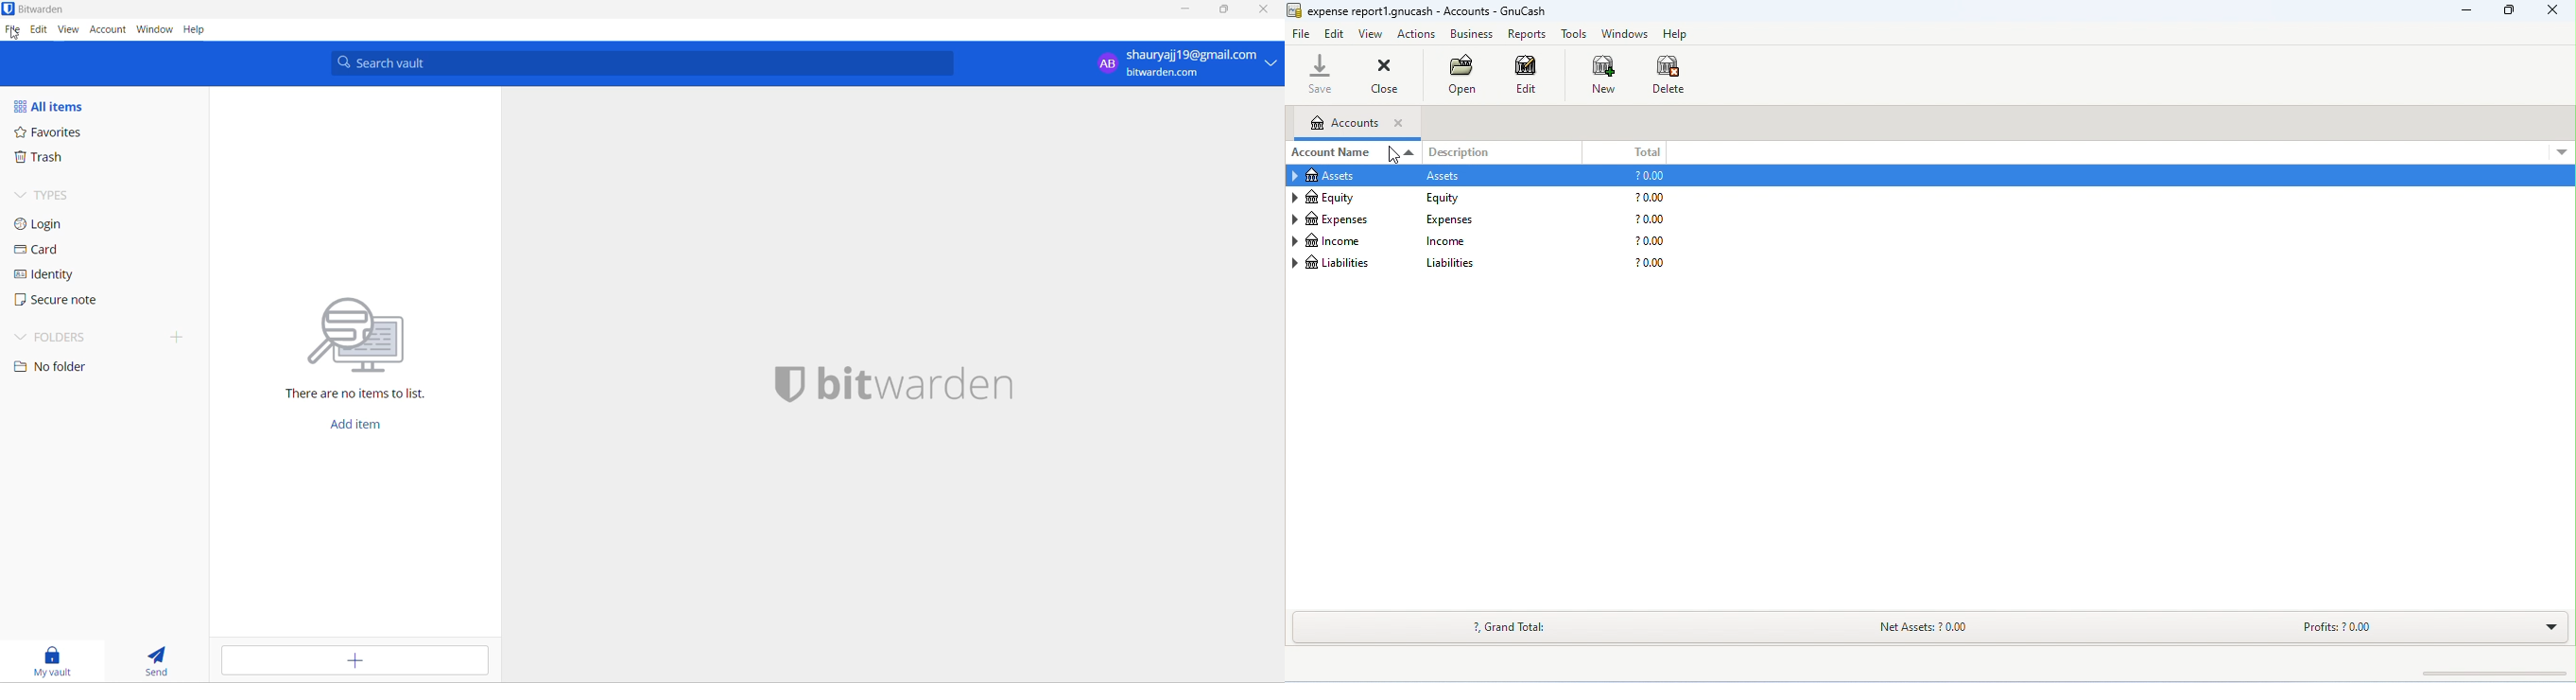  What do you see at coordinates (58, 134) in the screenshot?
I see `favorites` at bounding box center [58, 134].